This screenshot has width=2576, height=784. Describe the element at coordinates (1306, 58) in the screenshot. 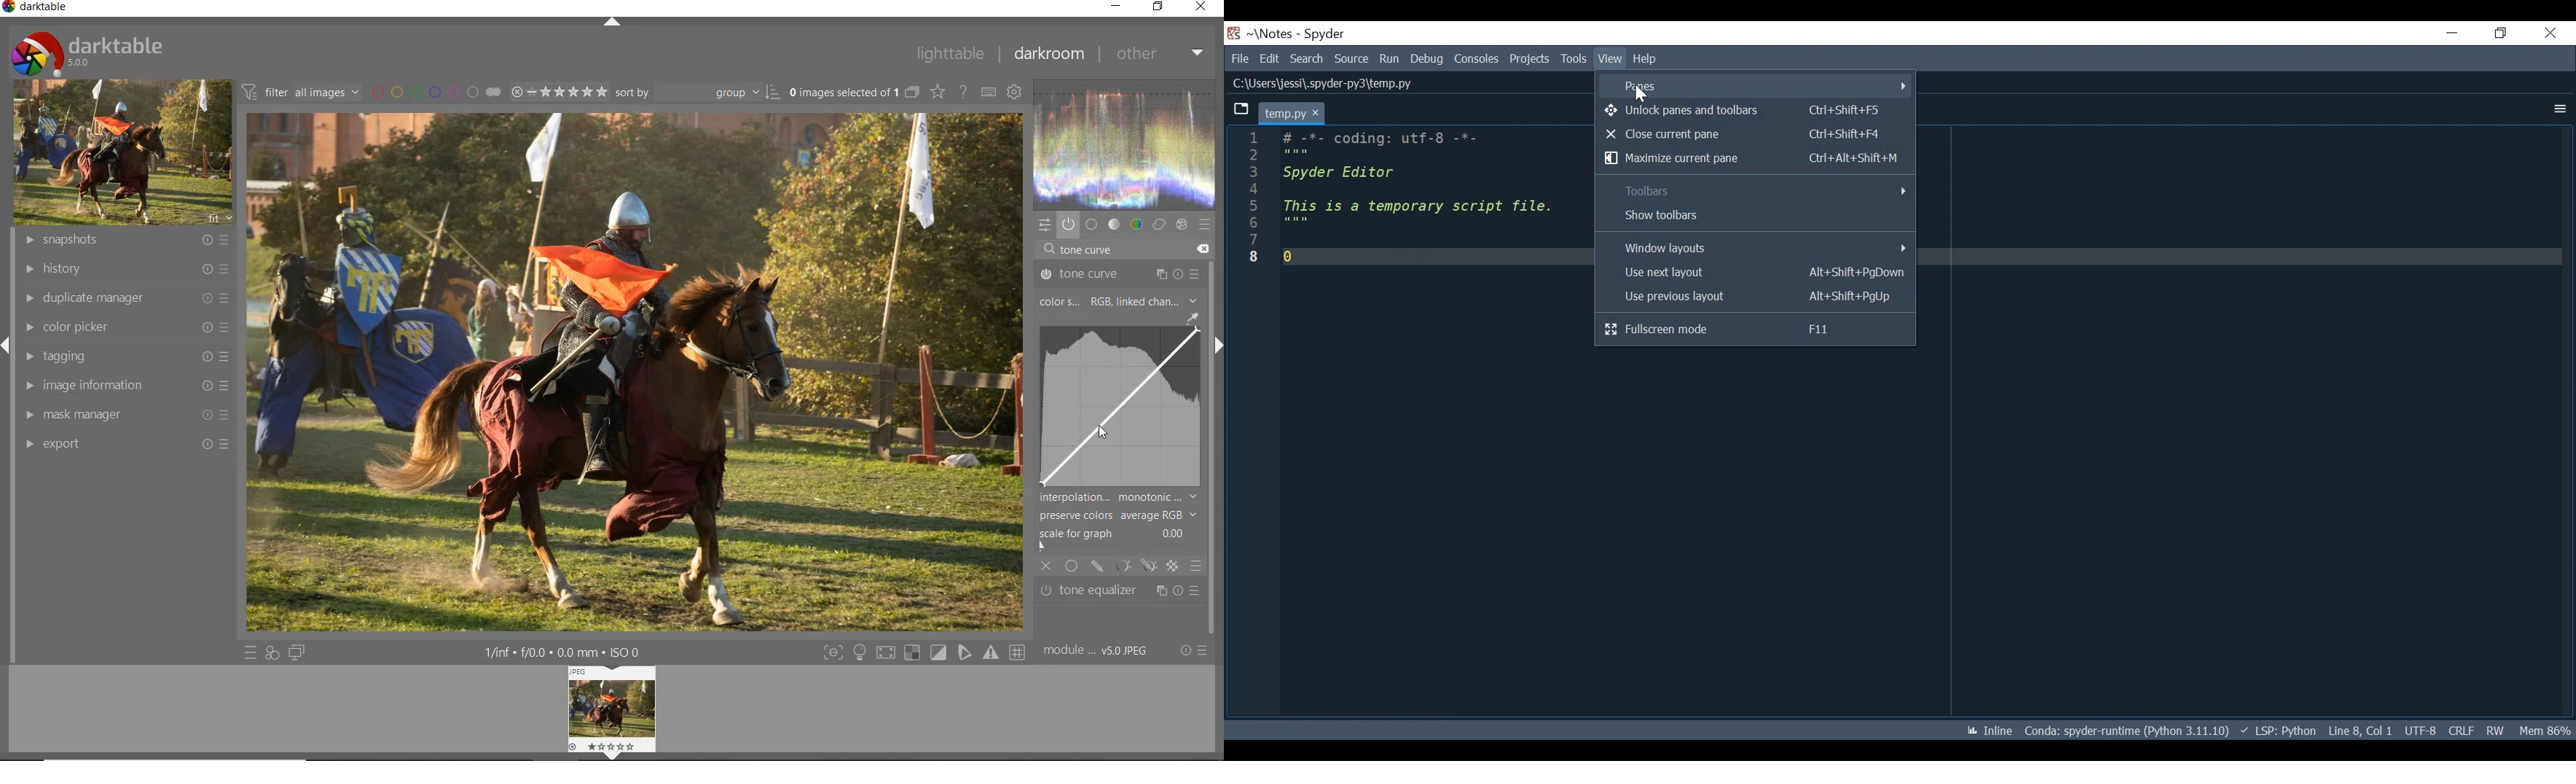

I see `Search` at that location.